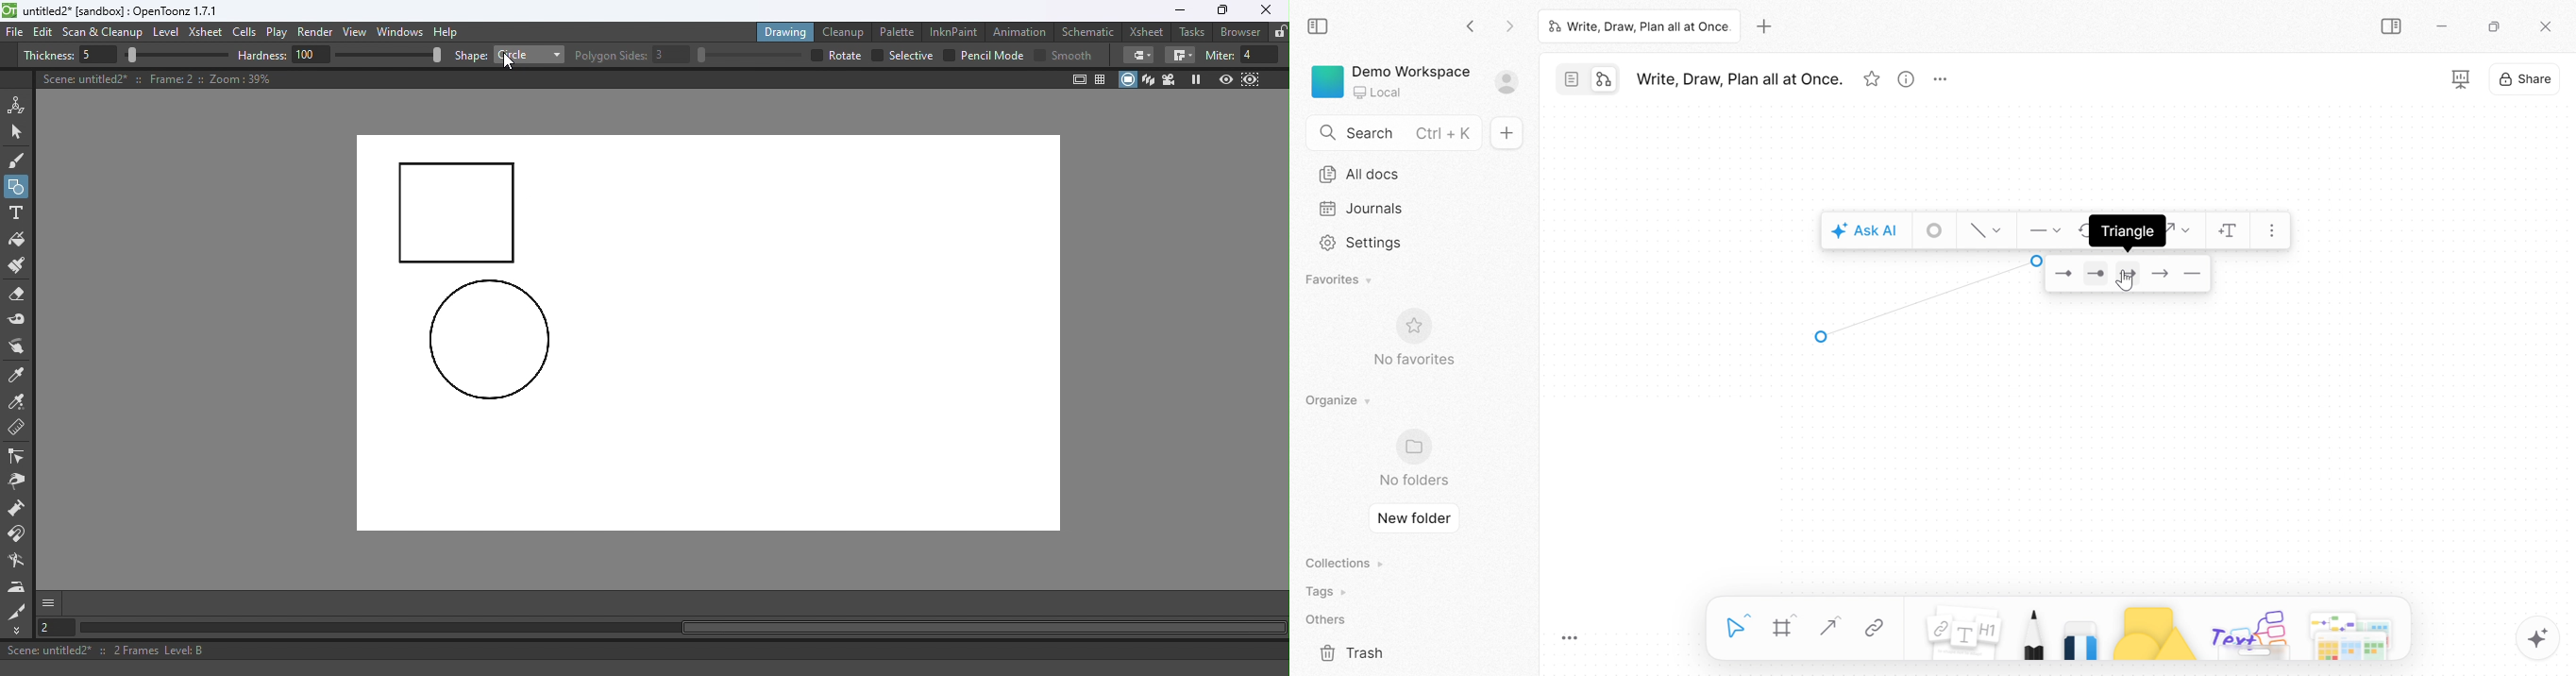 This screenshot has width=2576, height=700. I want to click on Forward, so click(1509, 28).